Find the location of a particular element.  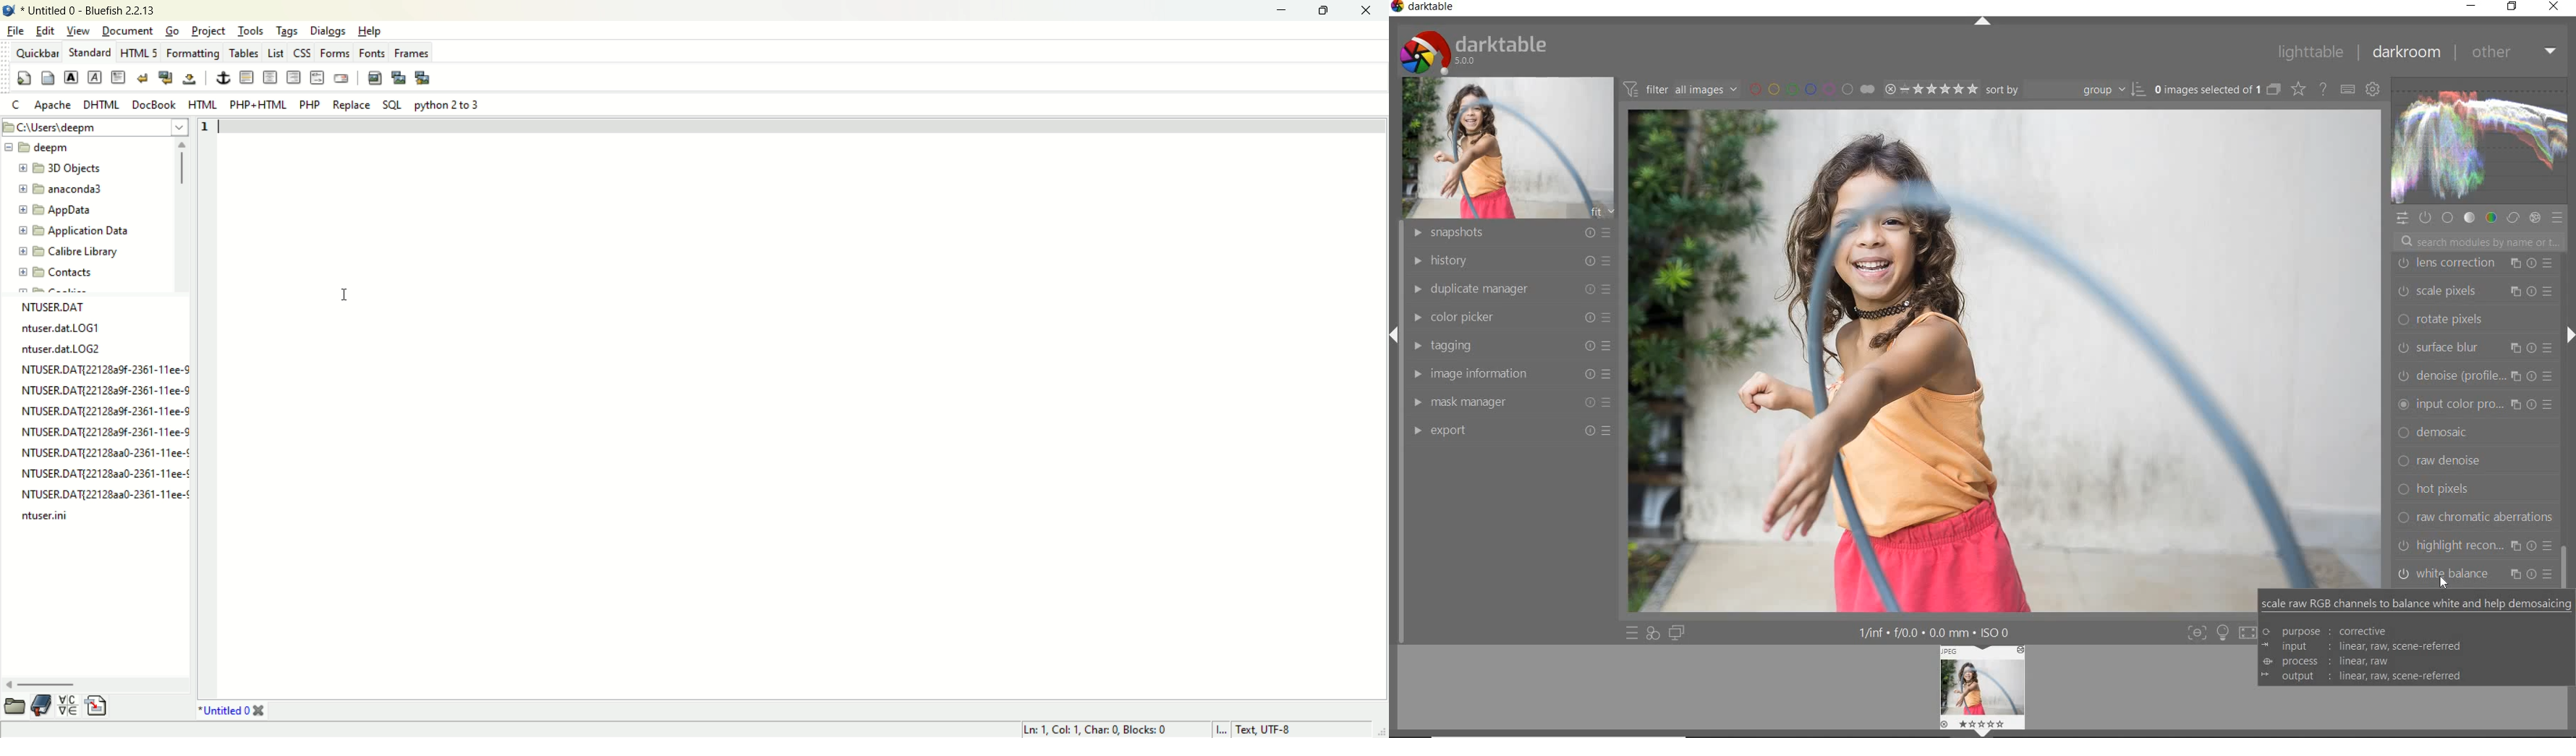

break is located at coordinates (141, 80).